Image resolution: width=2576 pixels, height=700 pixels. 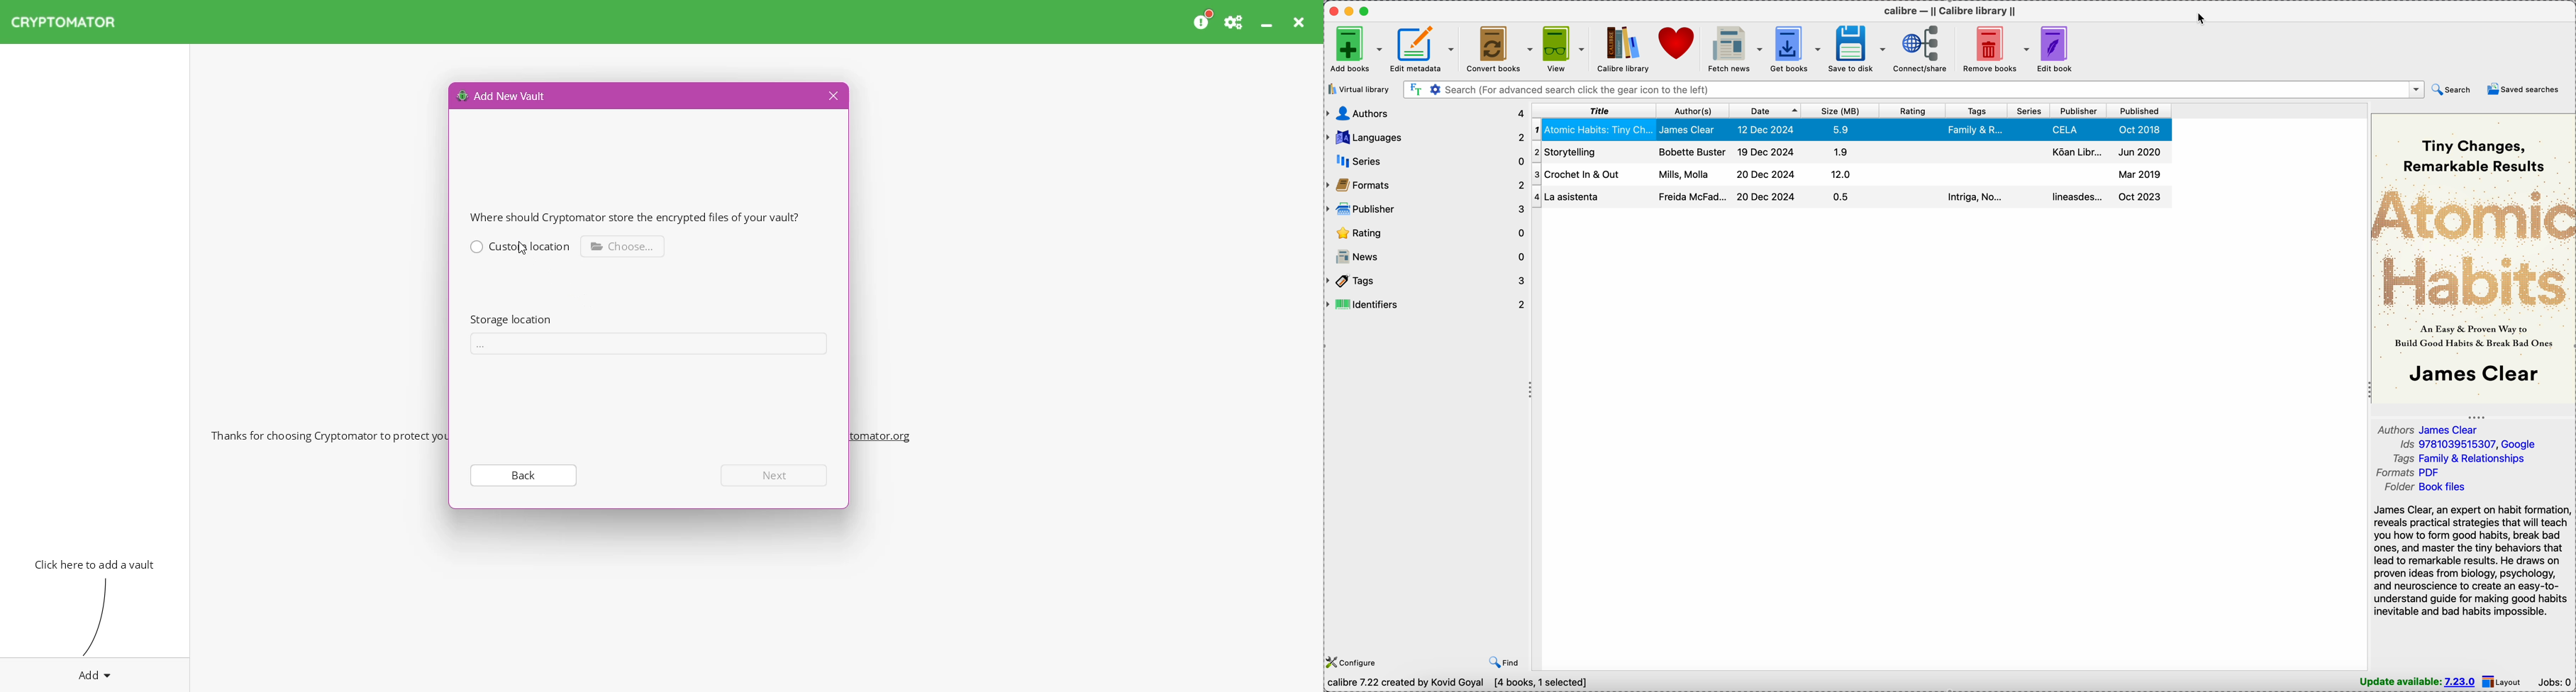 What do you see at coordinates (1858, 48) in the screenshot?
I see `save to disk` at bounding box center [1858, 48].